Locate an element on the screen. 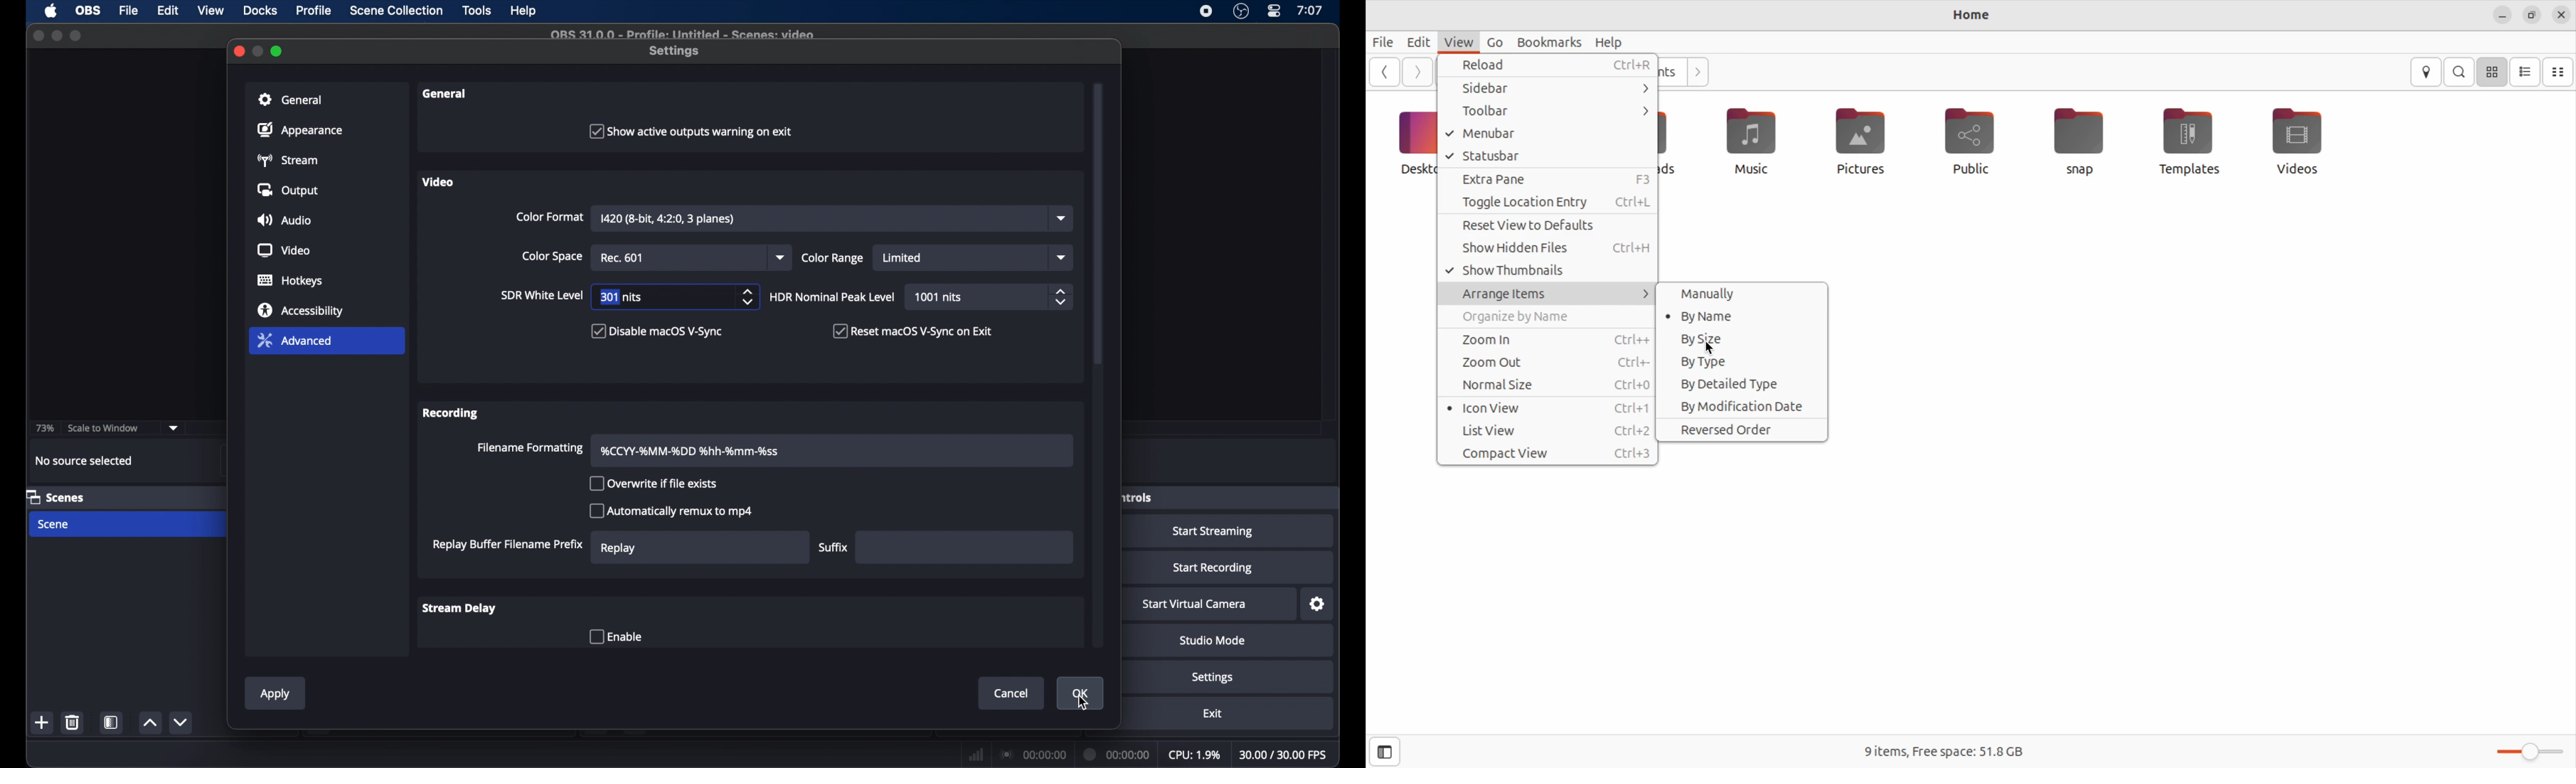 The image size is (2576, 784). dropdown is located at coordinates (782, 257).